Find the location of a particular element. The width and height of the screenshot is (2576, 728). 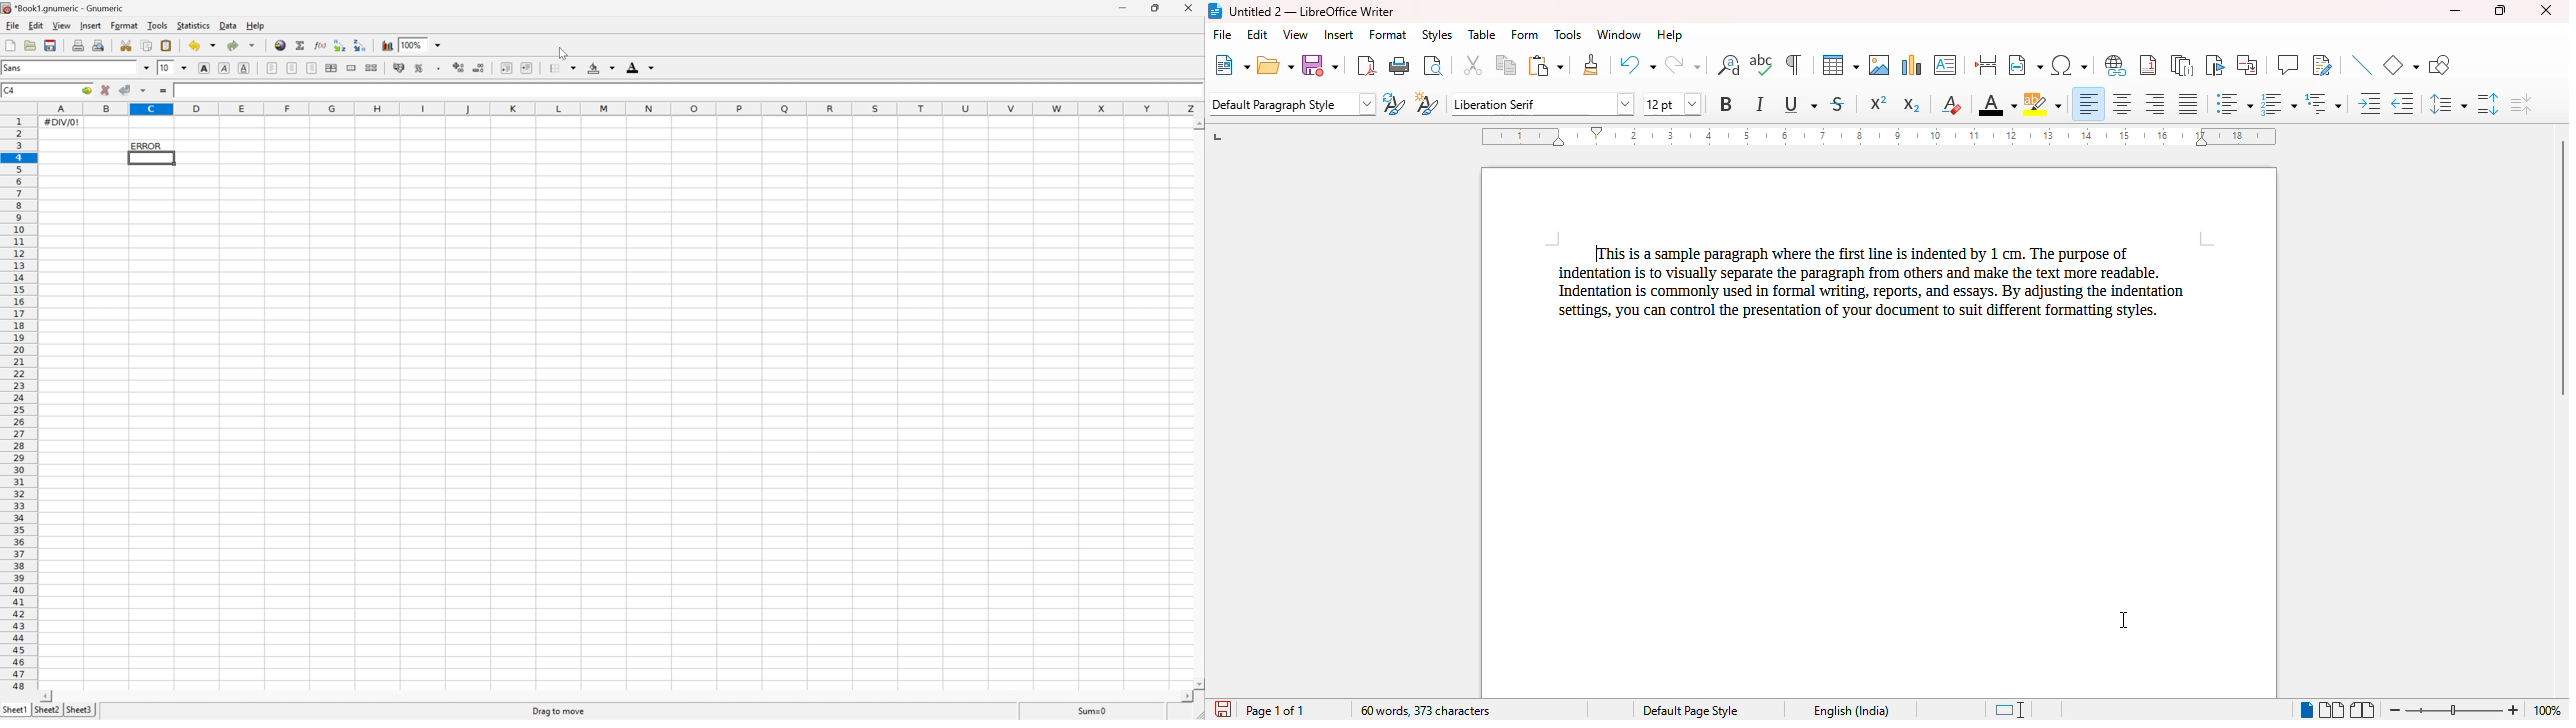

toggle unordered list is located at coordinates (2234, 103).